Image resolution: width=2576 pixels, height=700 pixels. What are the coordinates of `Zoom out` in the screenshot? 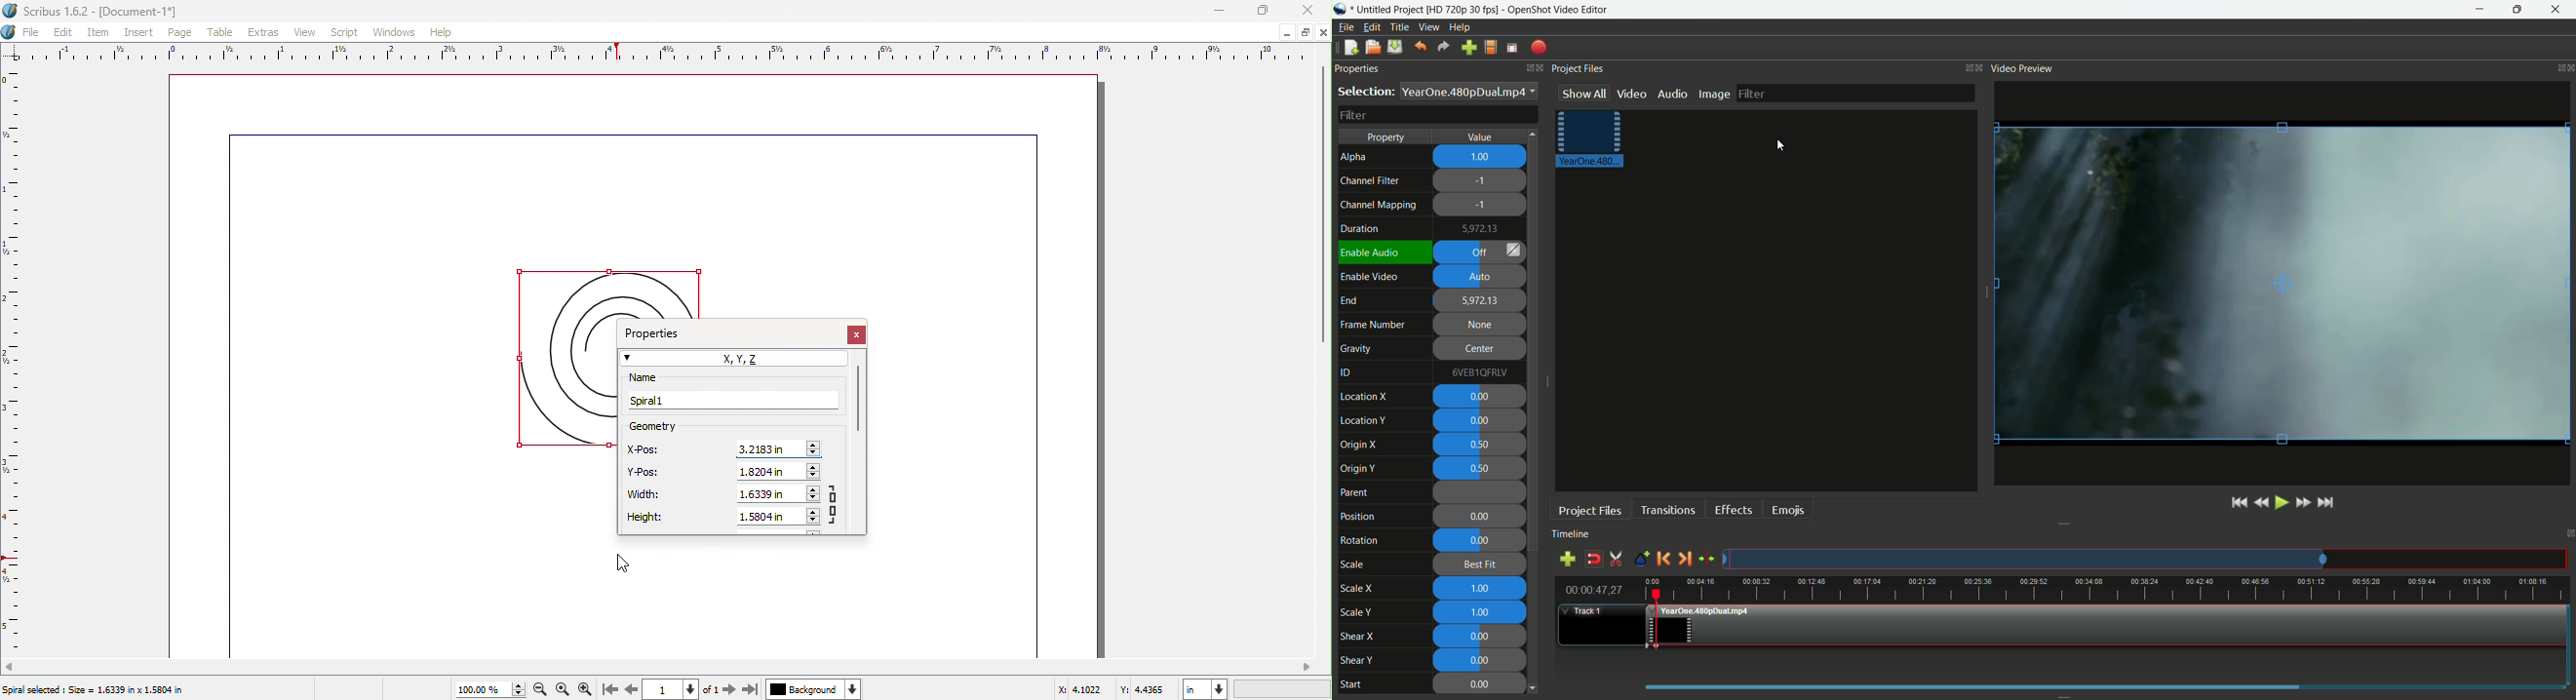 It's located at (539, 691).